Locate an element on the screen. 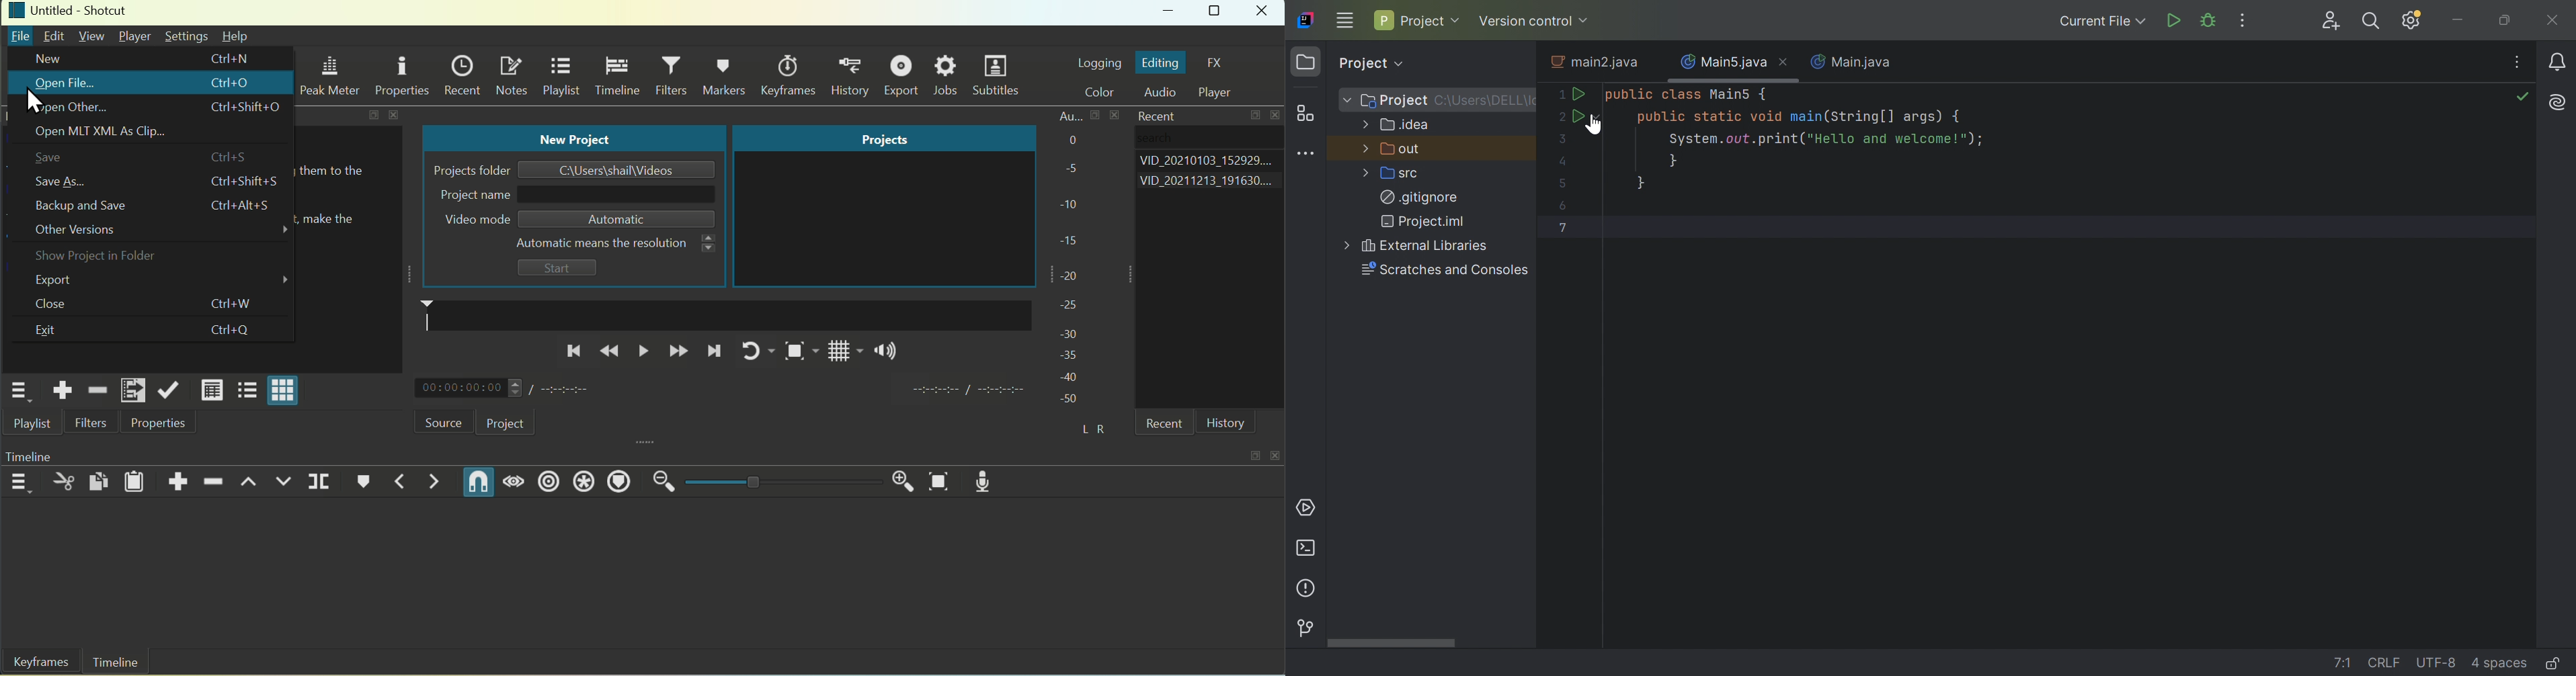 The image size is (2576, 700). Ctrl+Q is located at coordinates (233, 331).